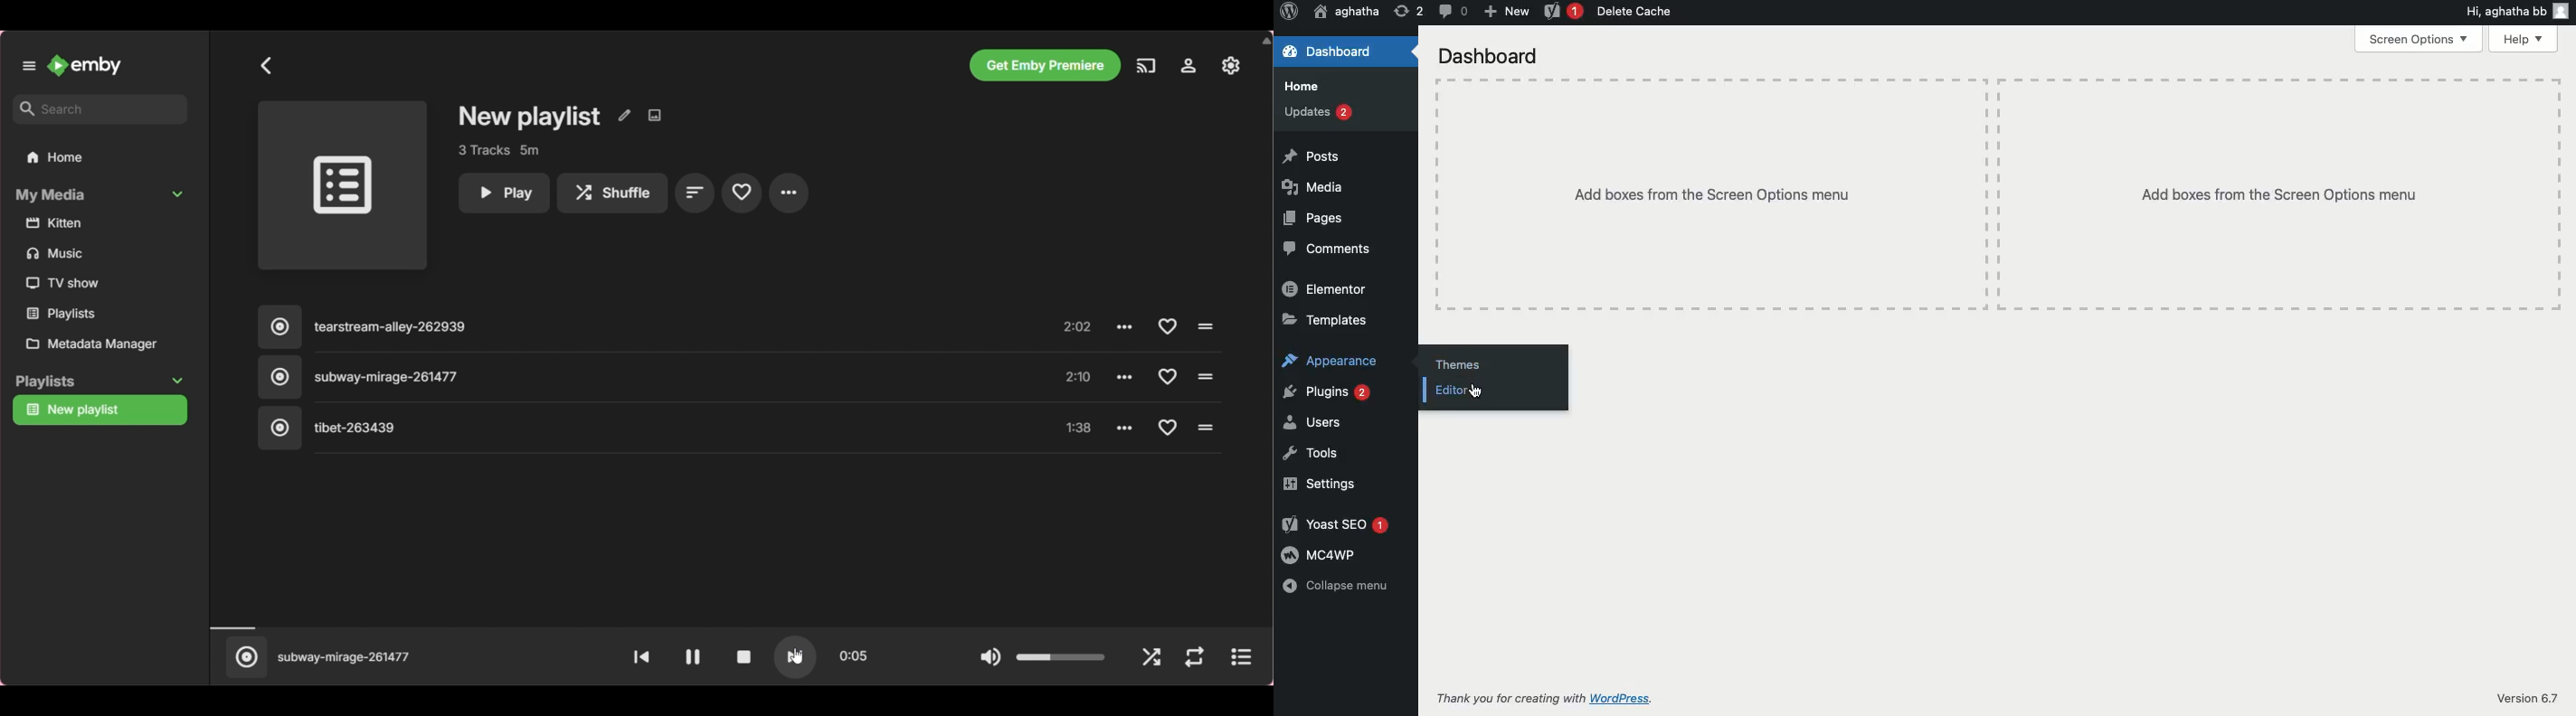 The width and height of the screenshot is (2576, 728). What do you see at coordinates (265, 65) in the screenshot?
I see `Go back` at bounding box center [265, 65].